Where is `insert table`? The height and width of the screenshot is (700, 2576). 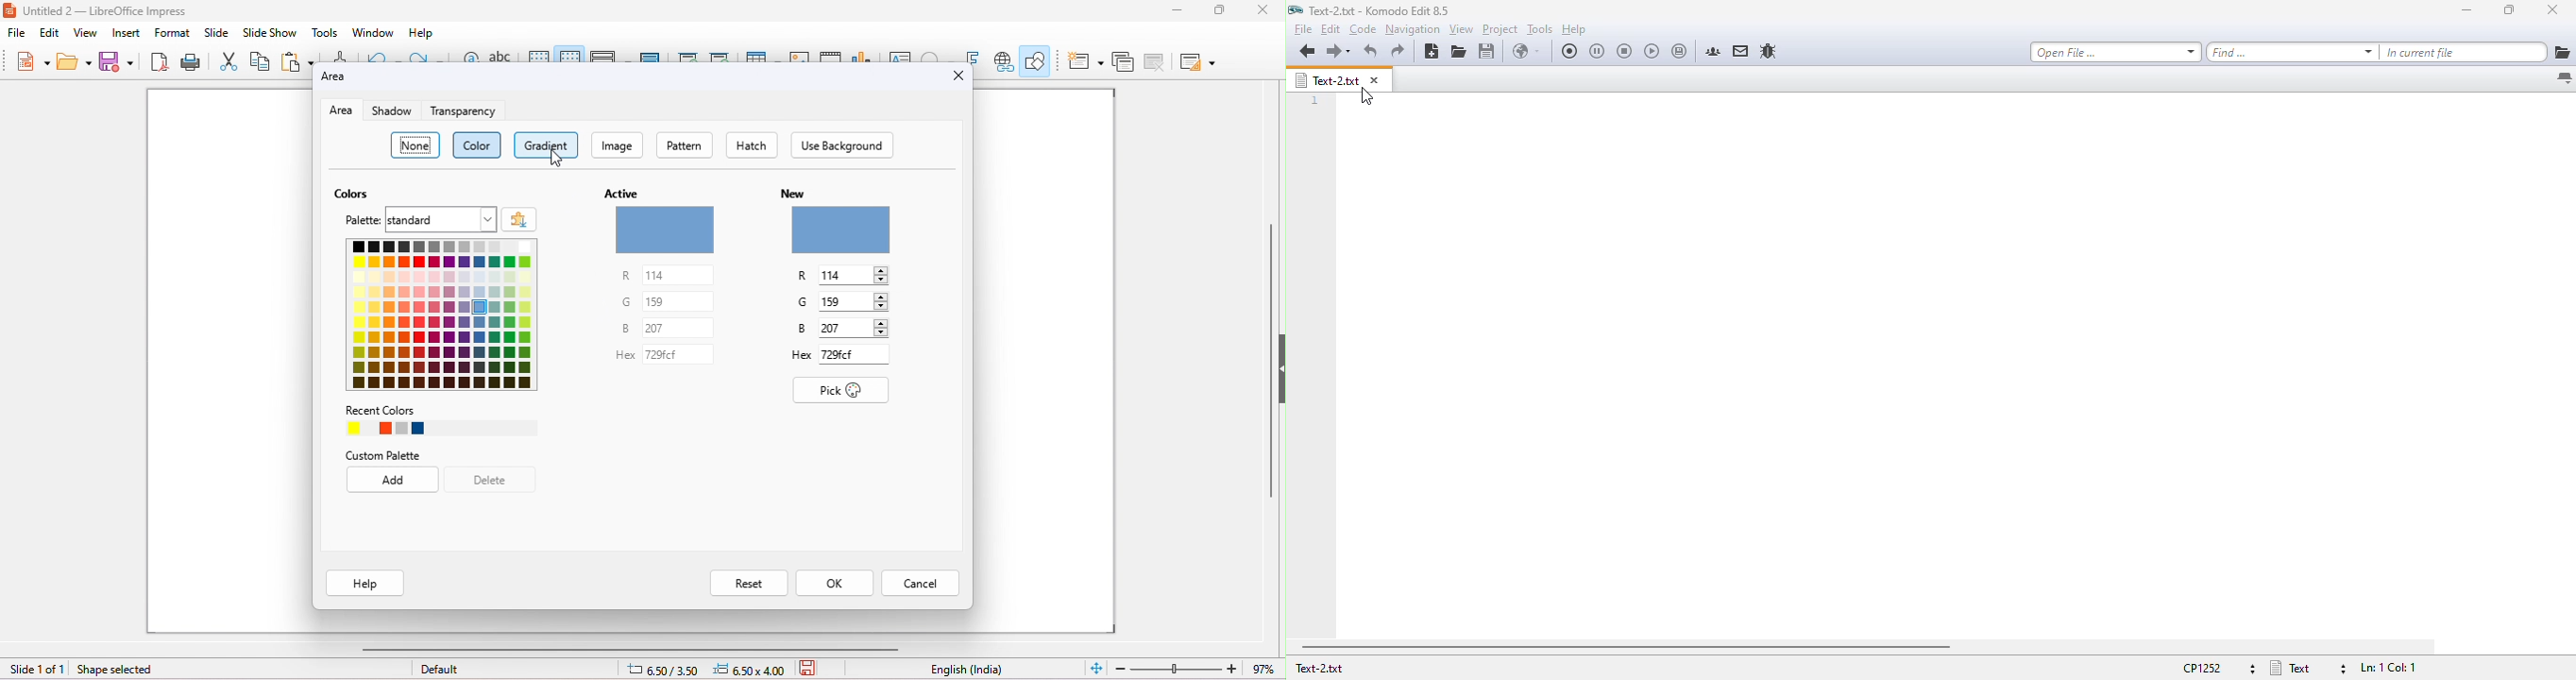
insert table is located at coordinates (761, 53).